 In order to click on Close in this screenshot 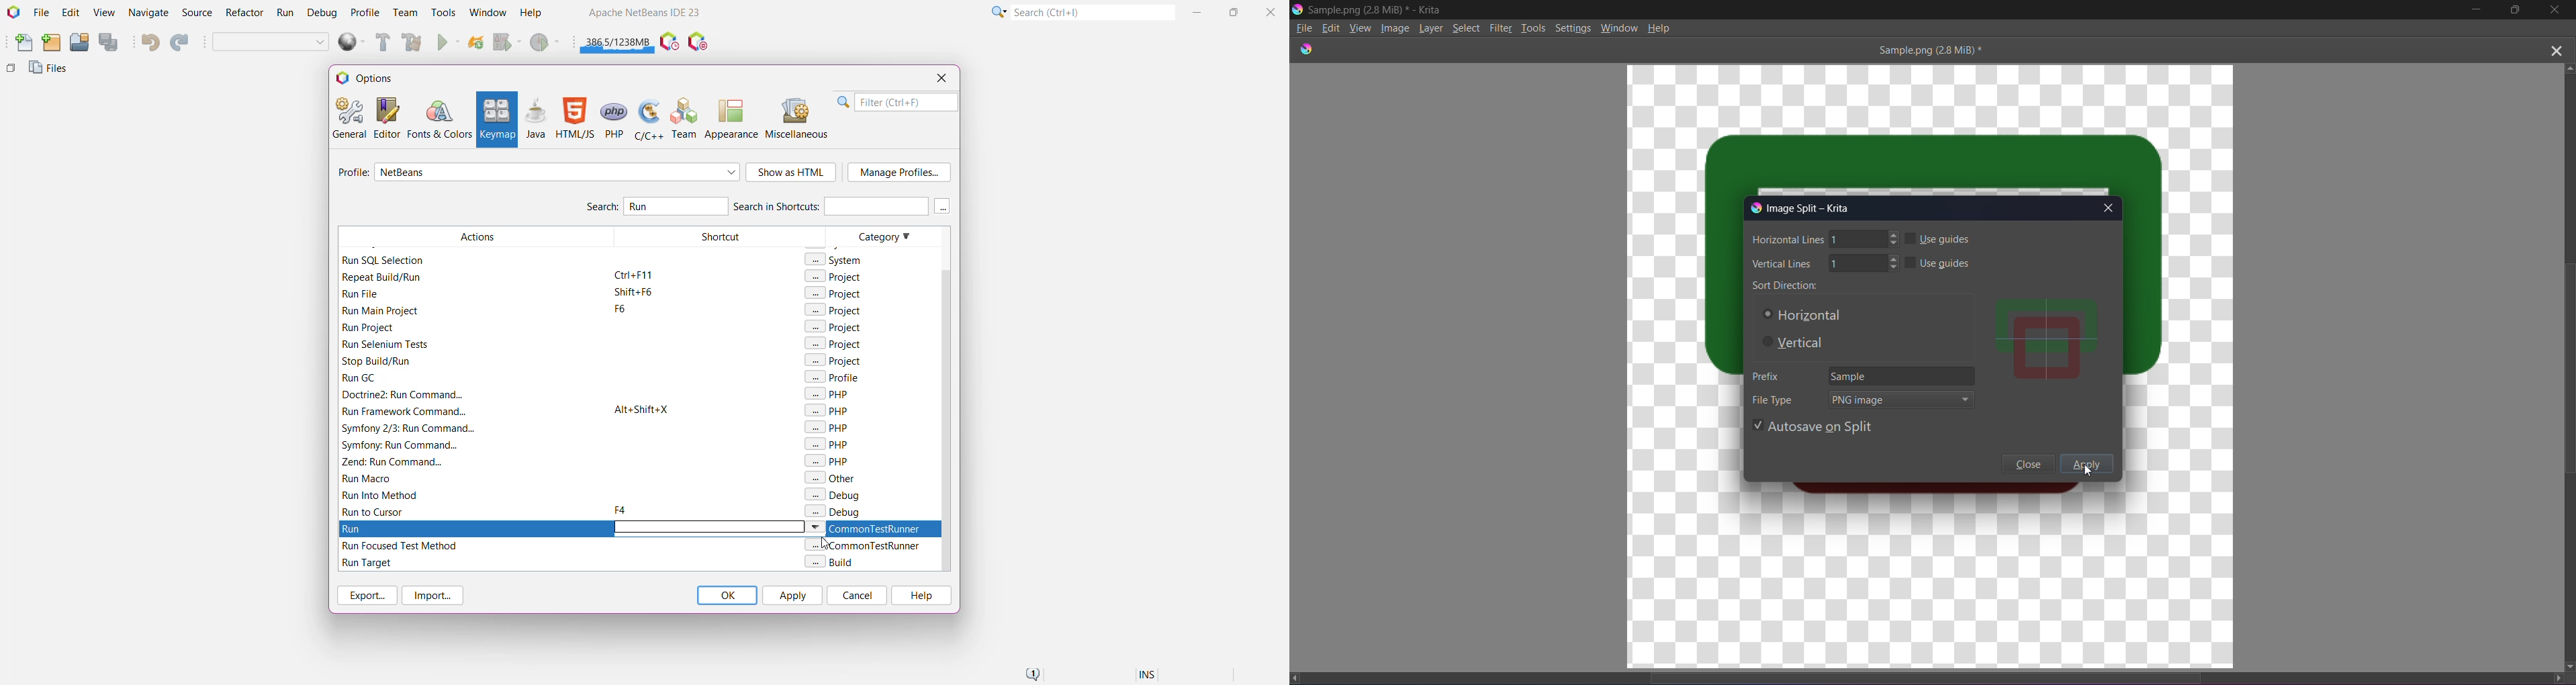, I will do `click(2028, 464)`.